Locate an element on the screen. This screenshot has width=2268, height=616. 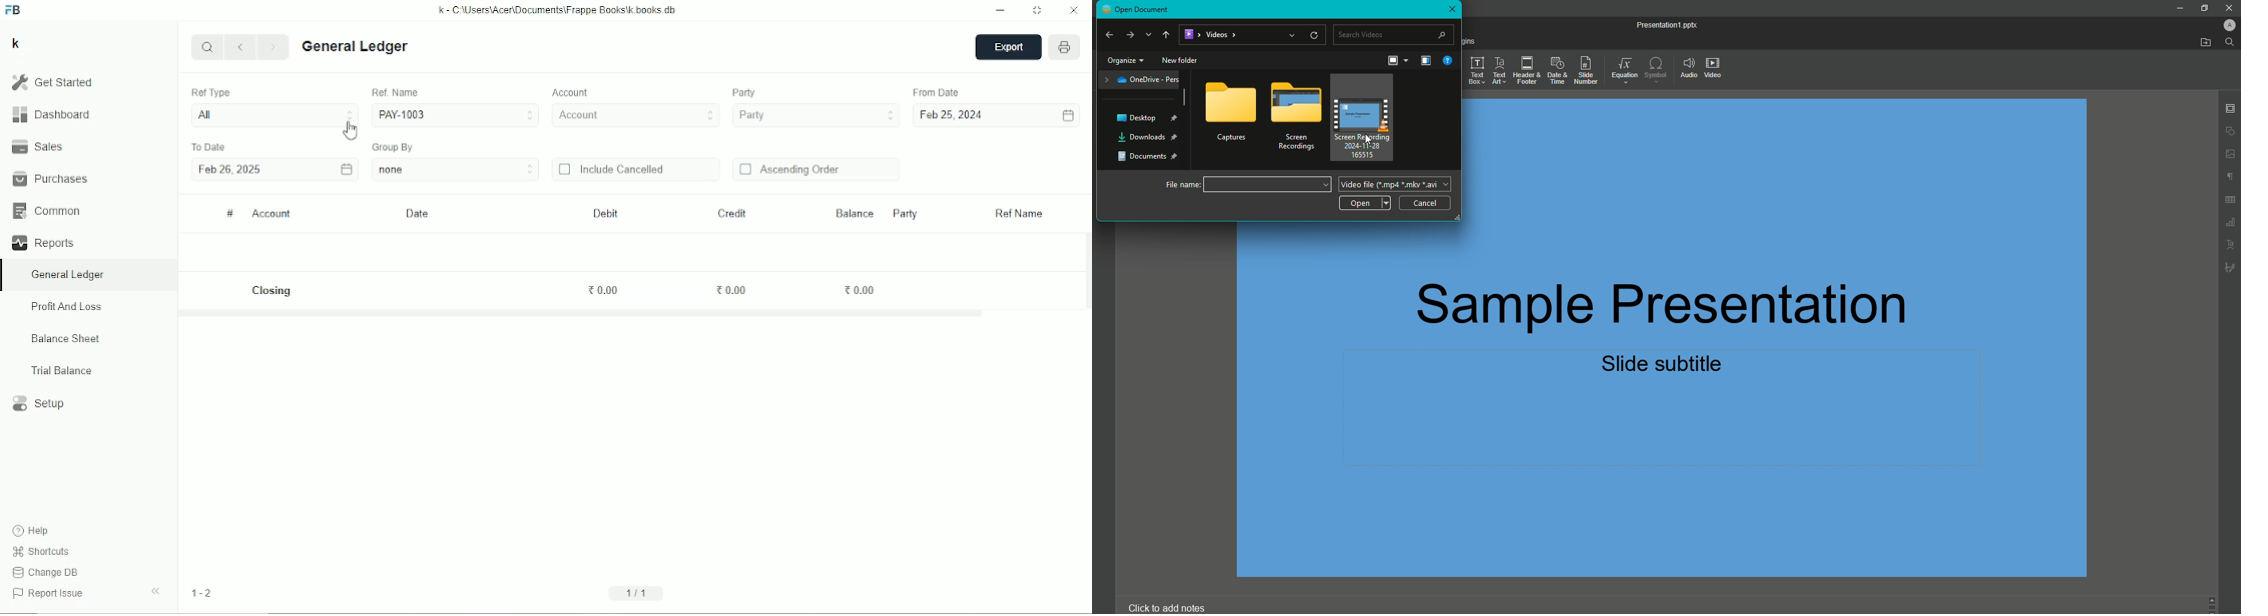
Date is located at coordinates (419, 214).